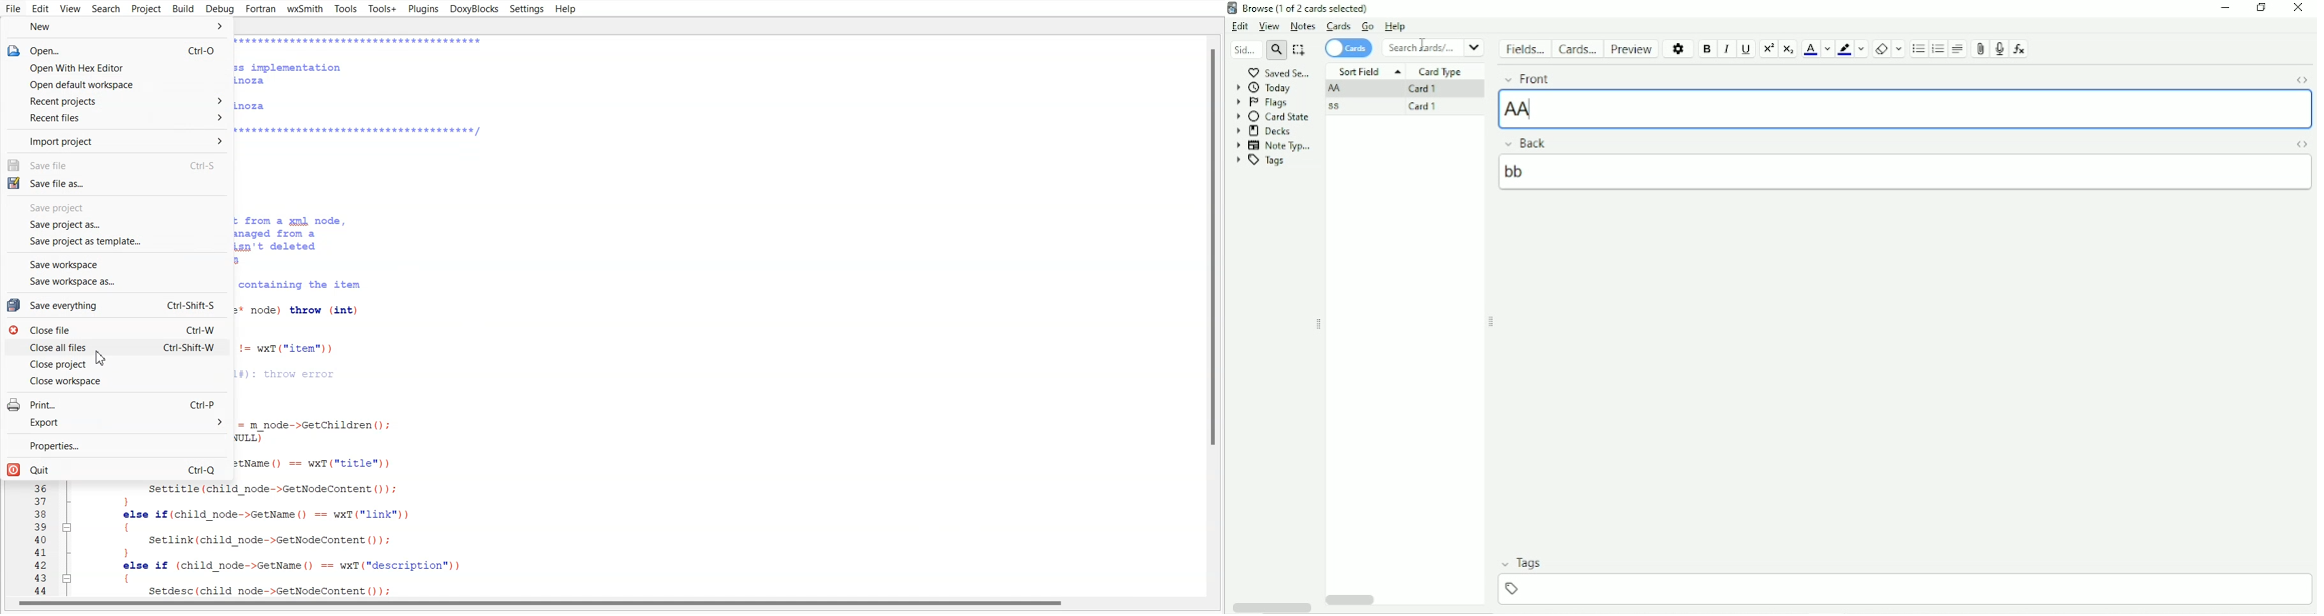 The image size is (2324, 616). What do you see at coordinates (1262, 102) in the screenshot?
I see `Flags` at bounding box center [1262, 102].